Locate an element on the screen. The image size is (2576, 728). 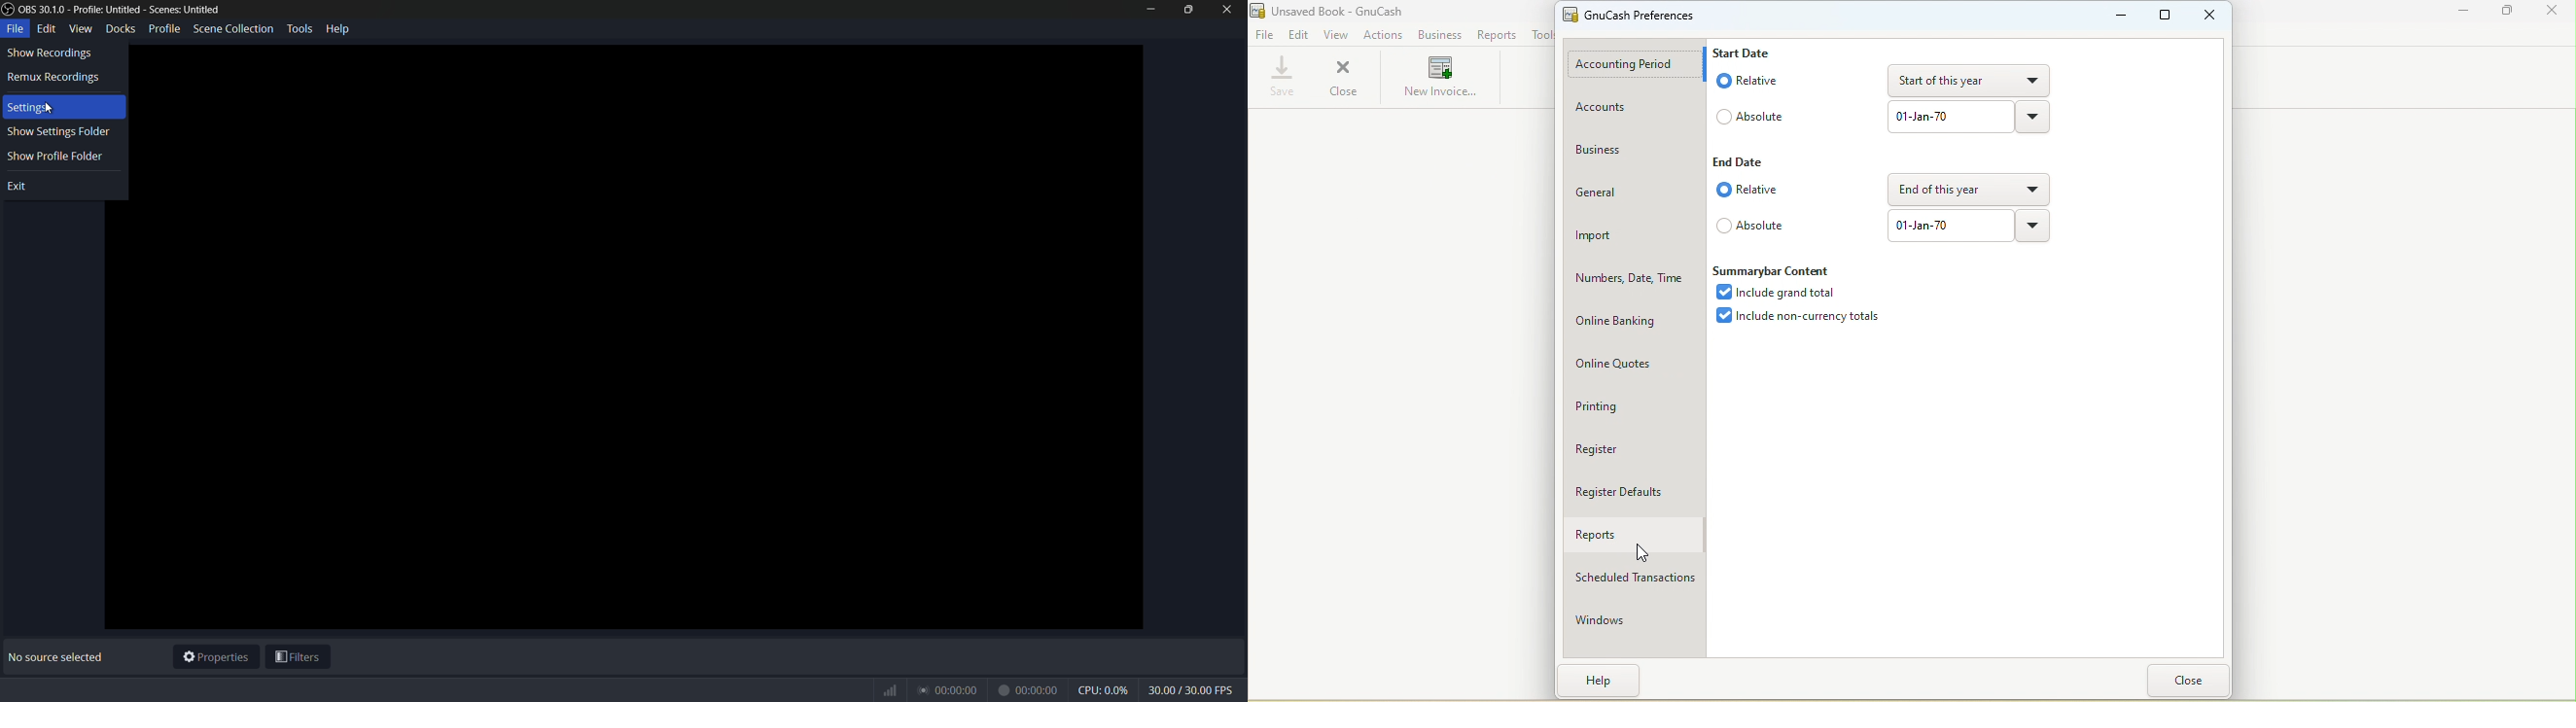
Drop down is located at coordinates (1968, 80).